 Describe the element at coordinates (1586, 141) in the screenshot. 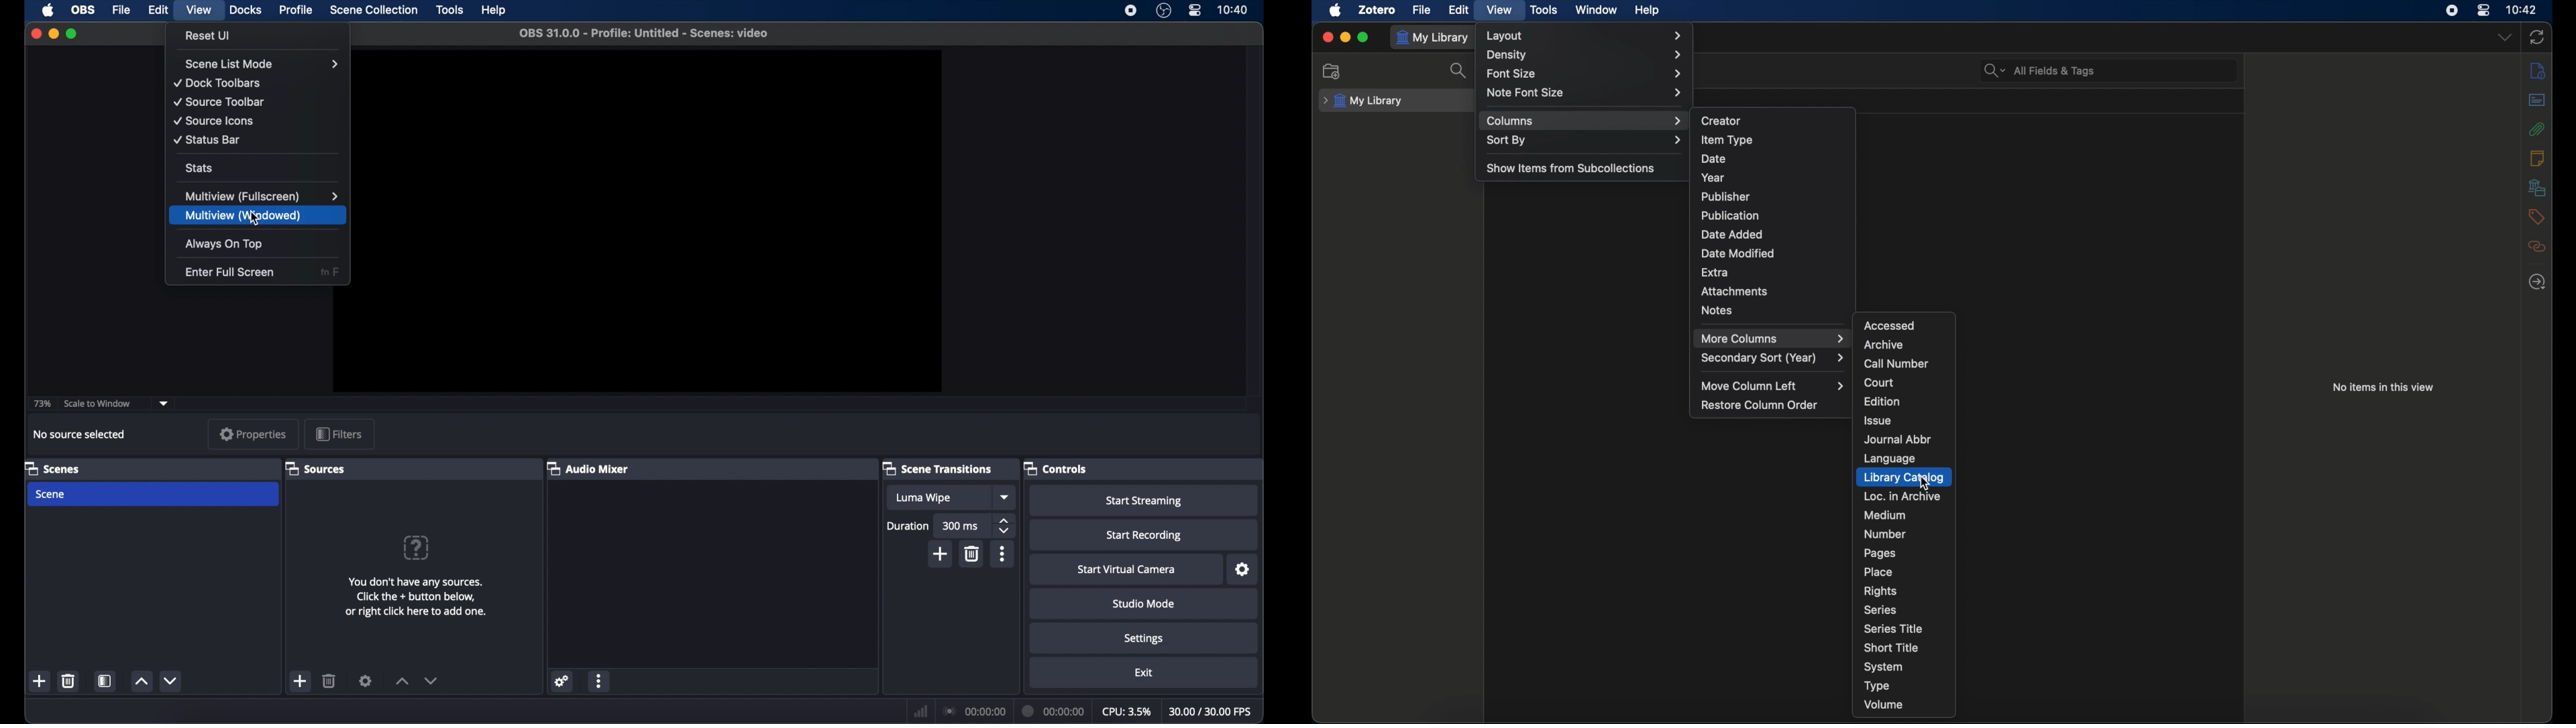

I see `sort by` at that location.